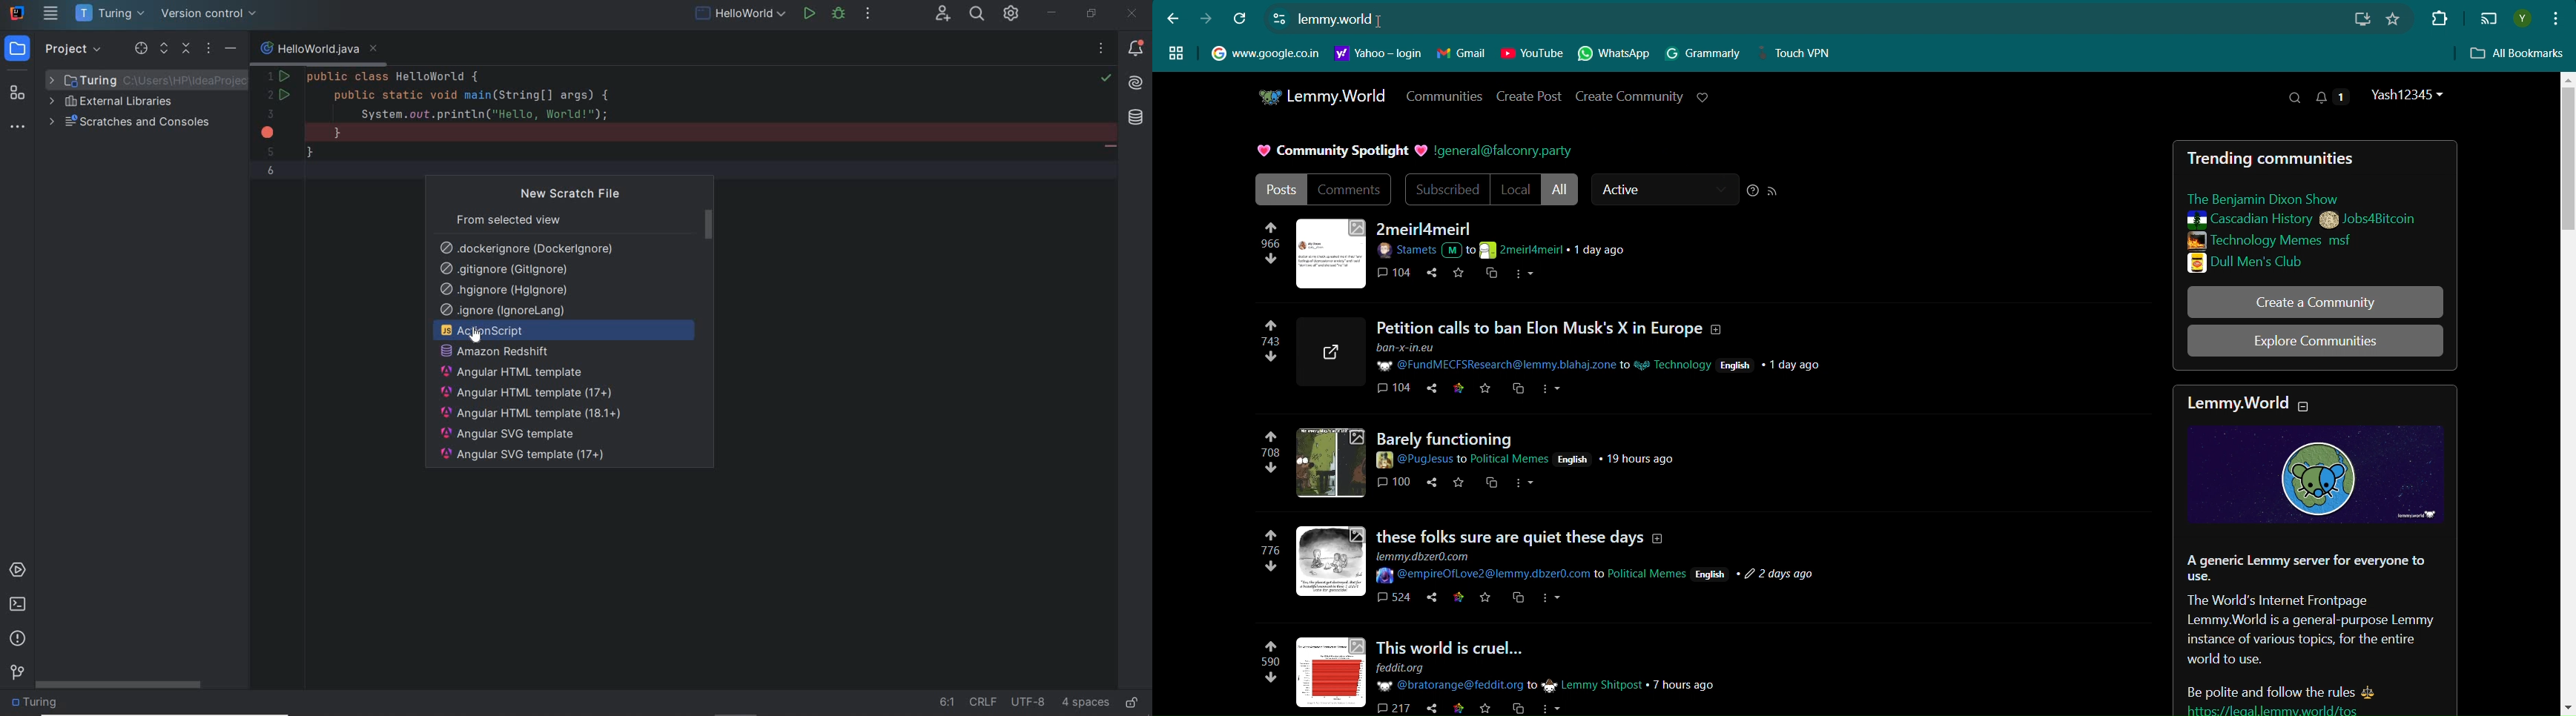 The image size is (2576, 728). Describe the element at coordinates (1329, 462) in the screenshot. I see `image` at that location.